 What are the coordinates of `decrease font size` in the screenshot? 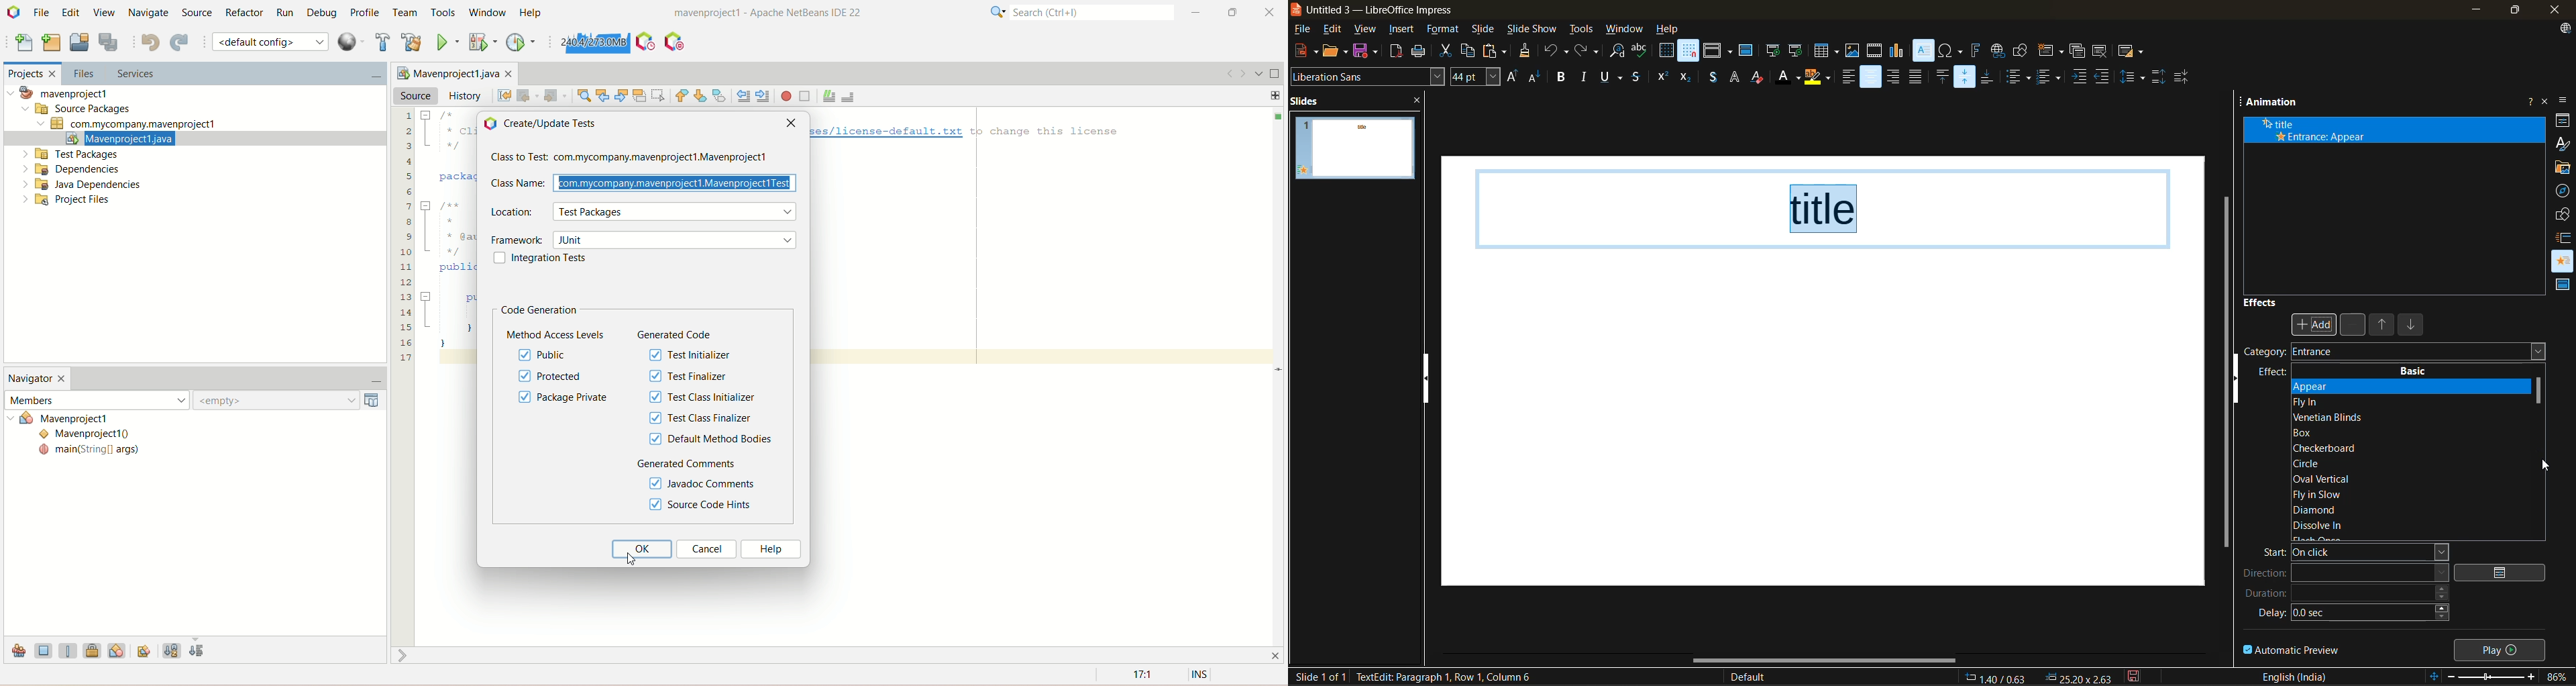 It's located at (1536, 79).